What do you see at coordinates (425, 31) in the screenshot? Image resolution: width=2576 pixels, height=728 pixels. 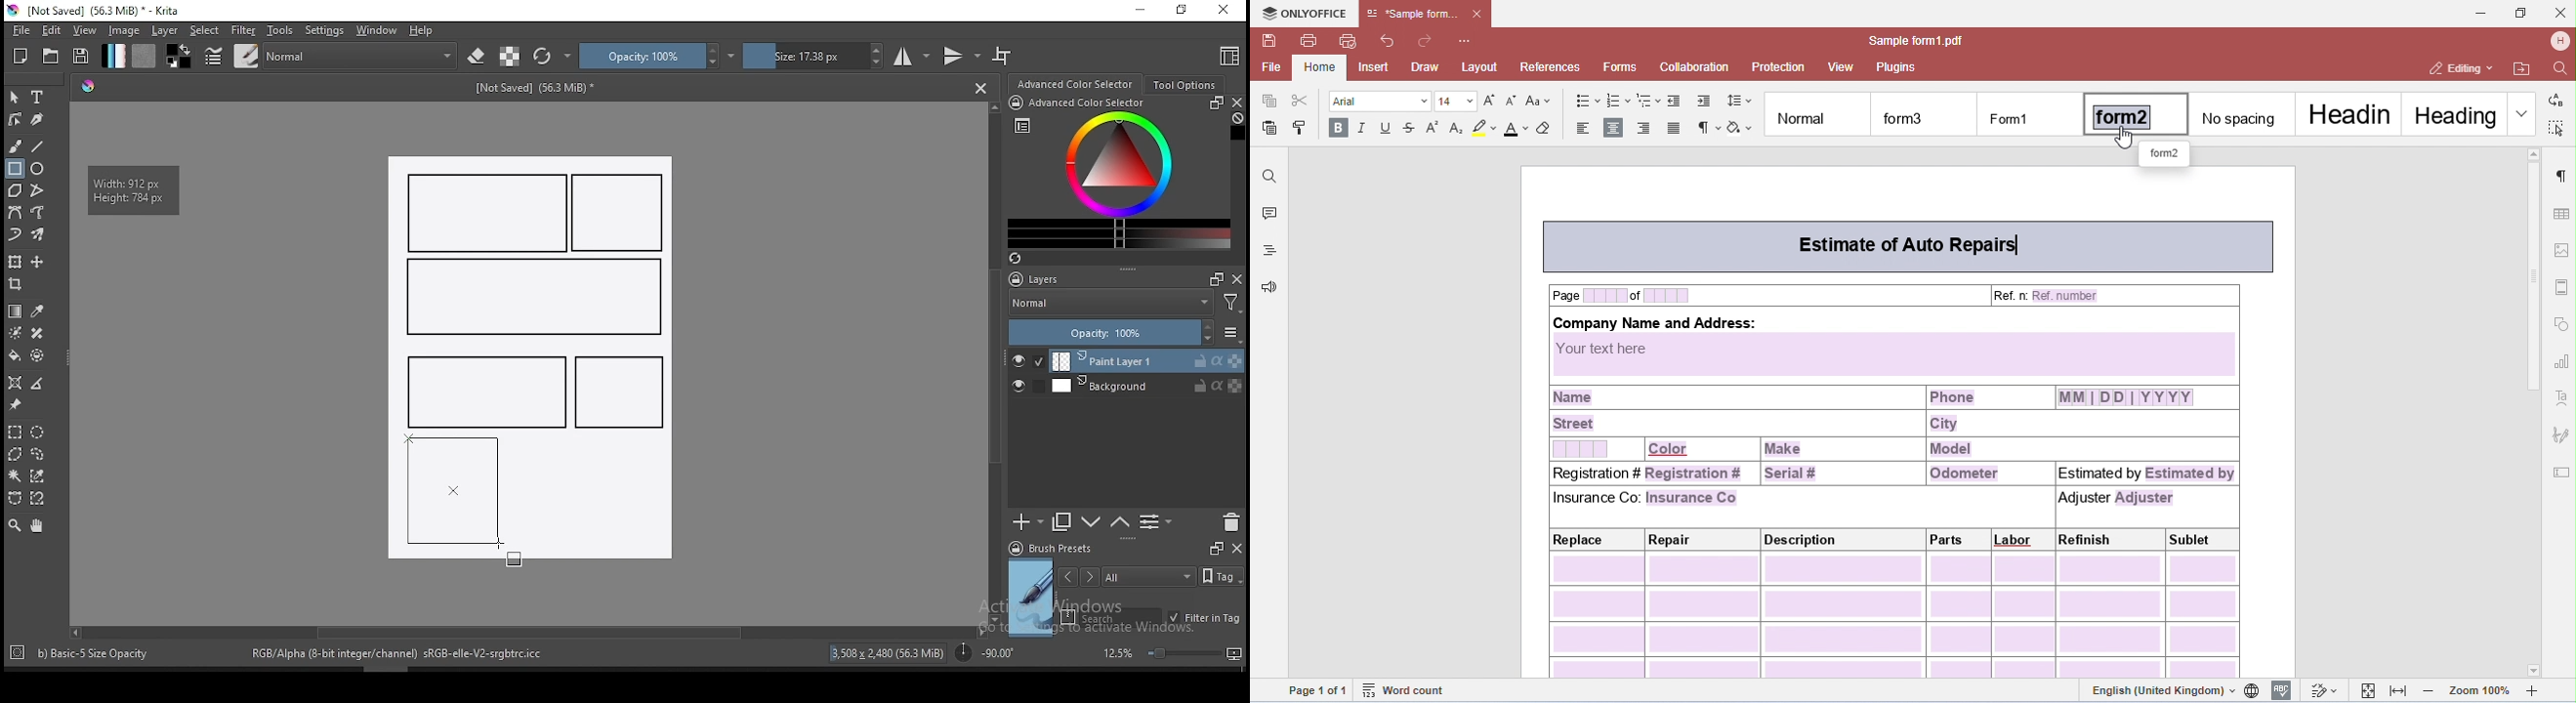 I see `help` at bounding box center [425, 31].